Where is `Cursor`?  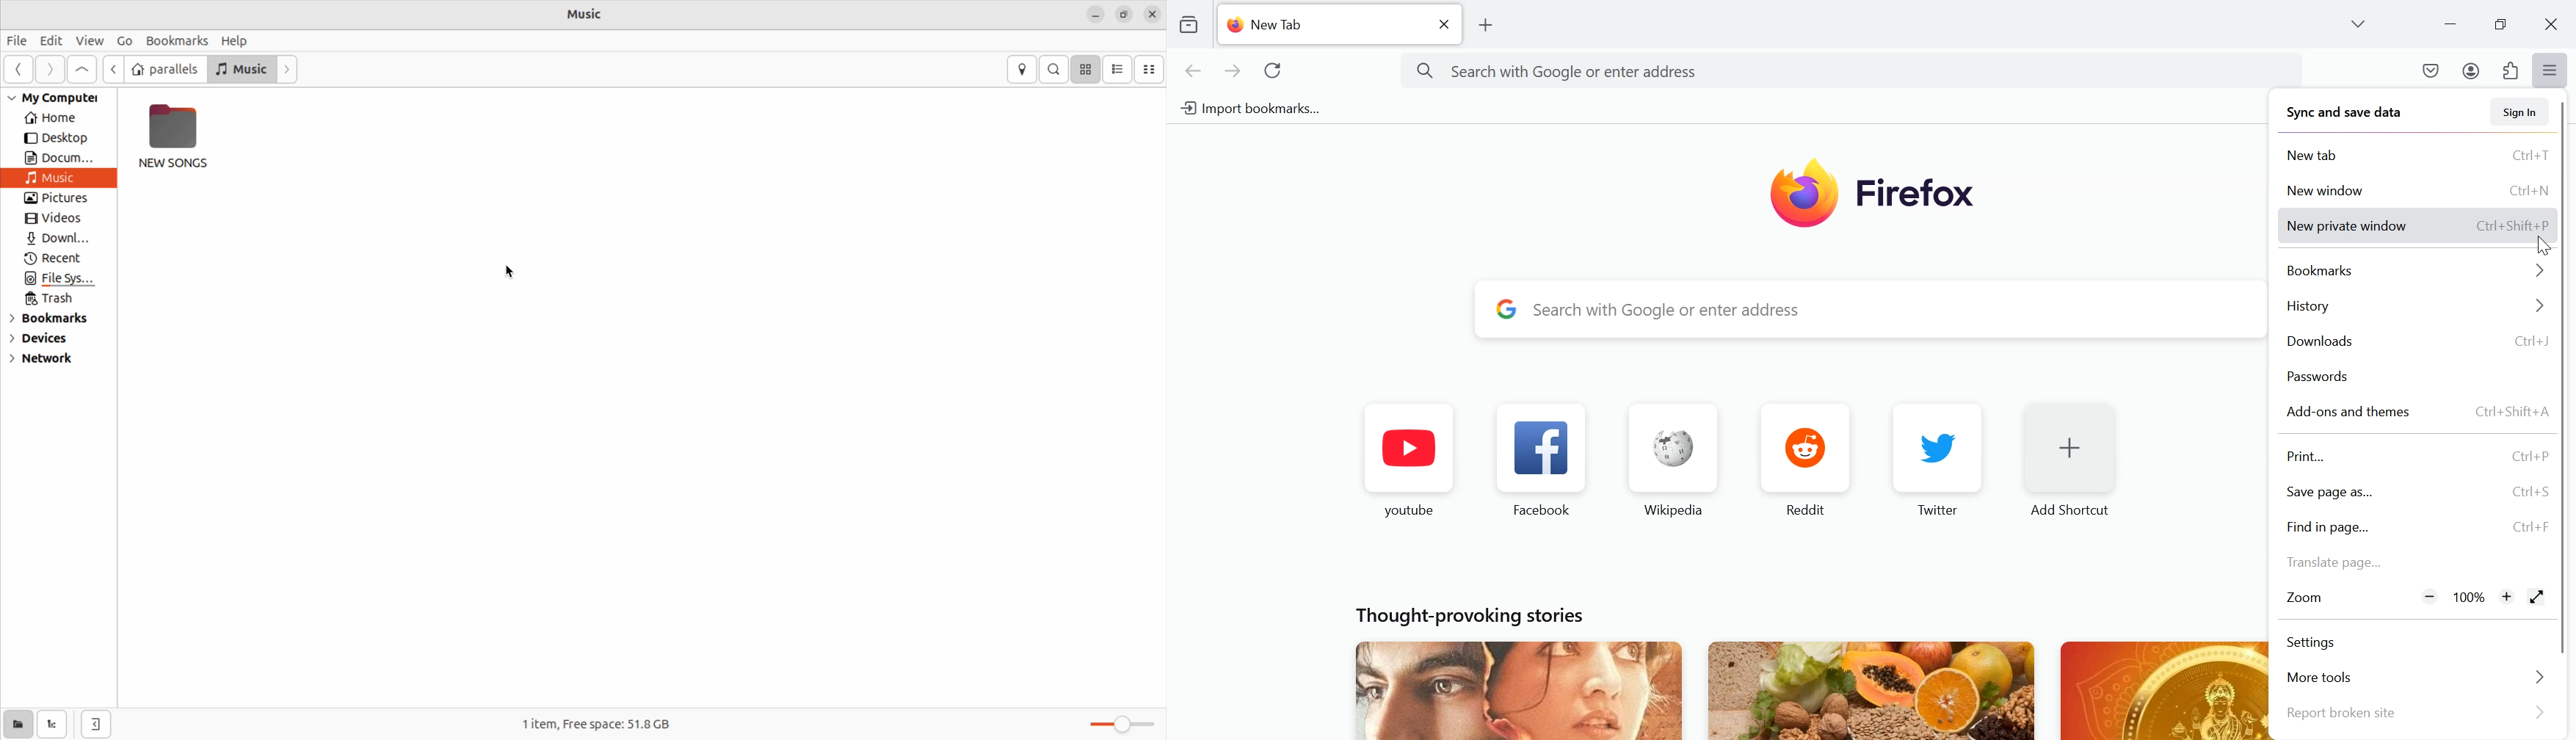
Cursor is located at coordinates (2543, 245).